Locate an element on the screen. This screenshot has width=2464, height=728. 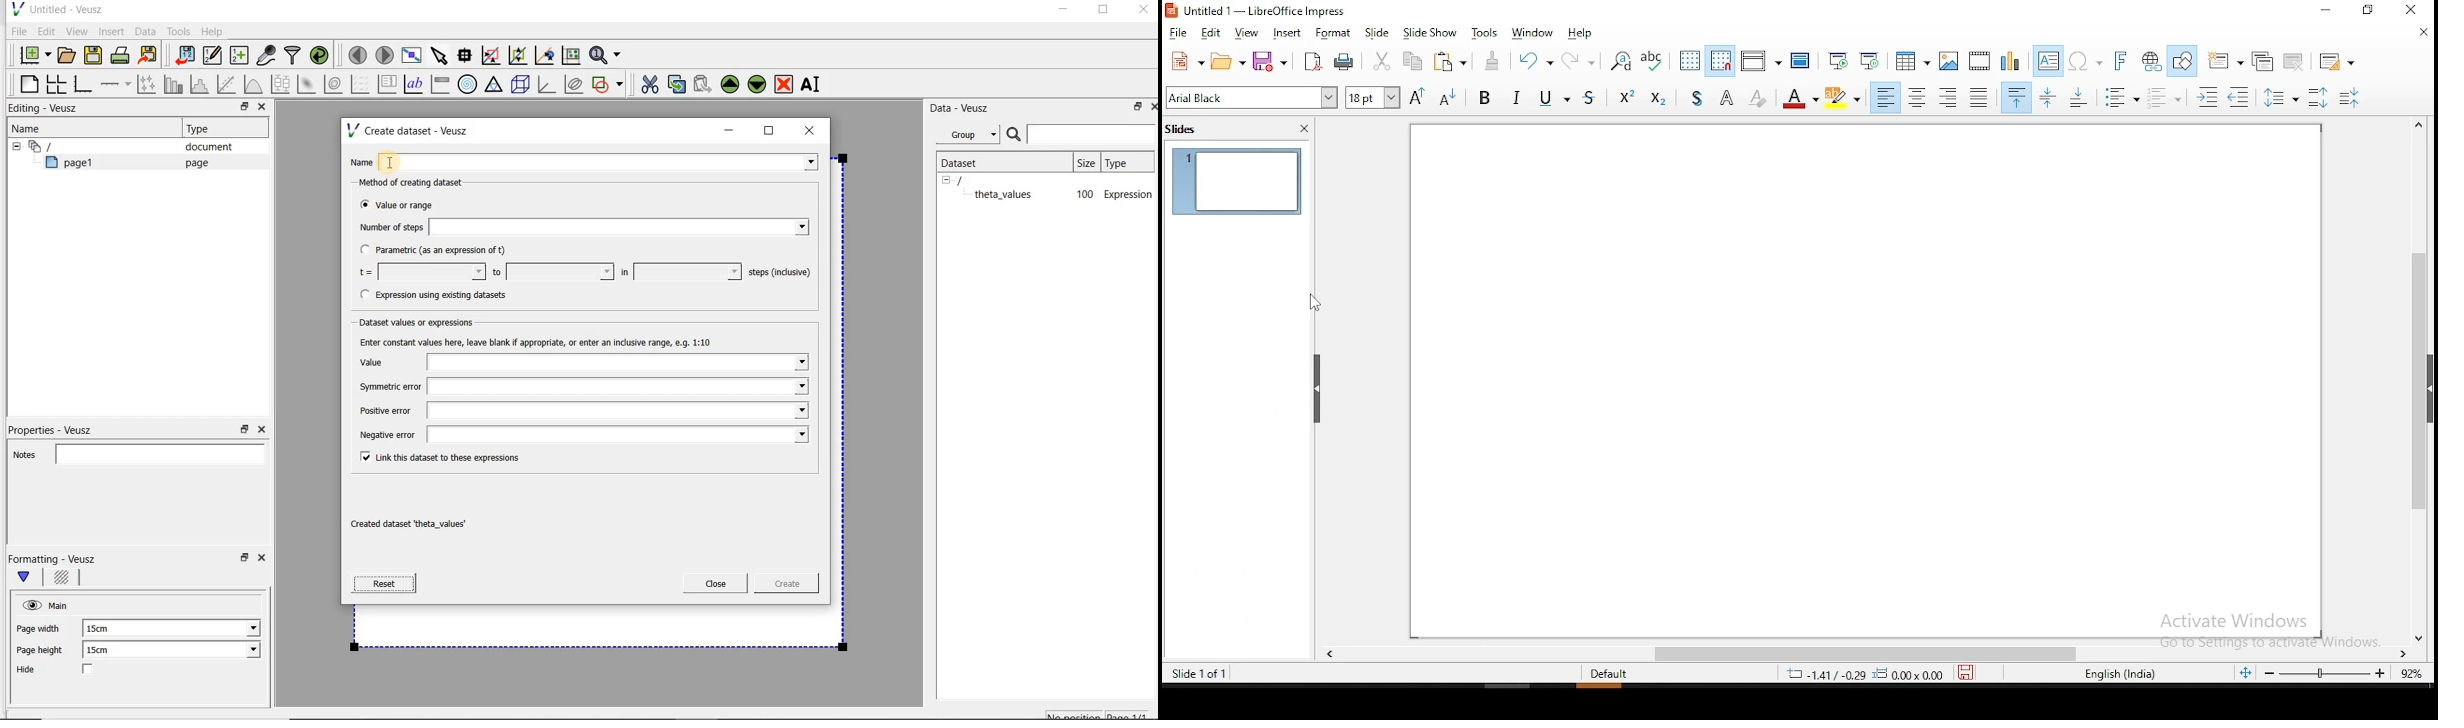
theta_values is located at coordinates (1006, 194).